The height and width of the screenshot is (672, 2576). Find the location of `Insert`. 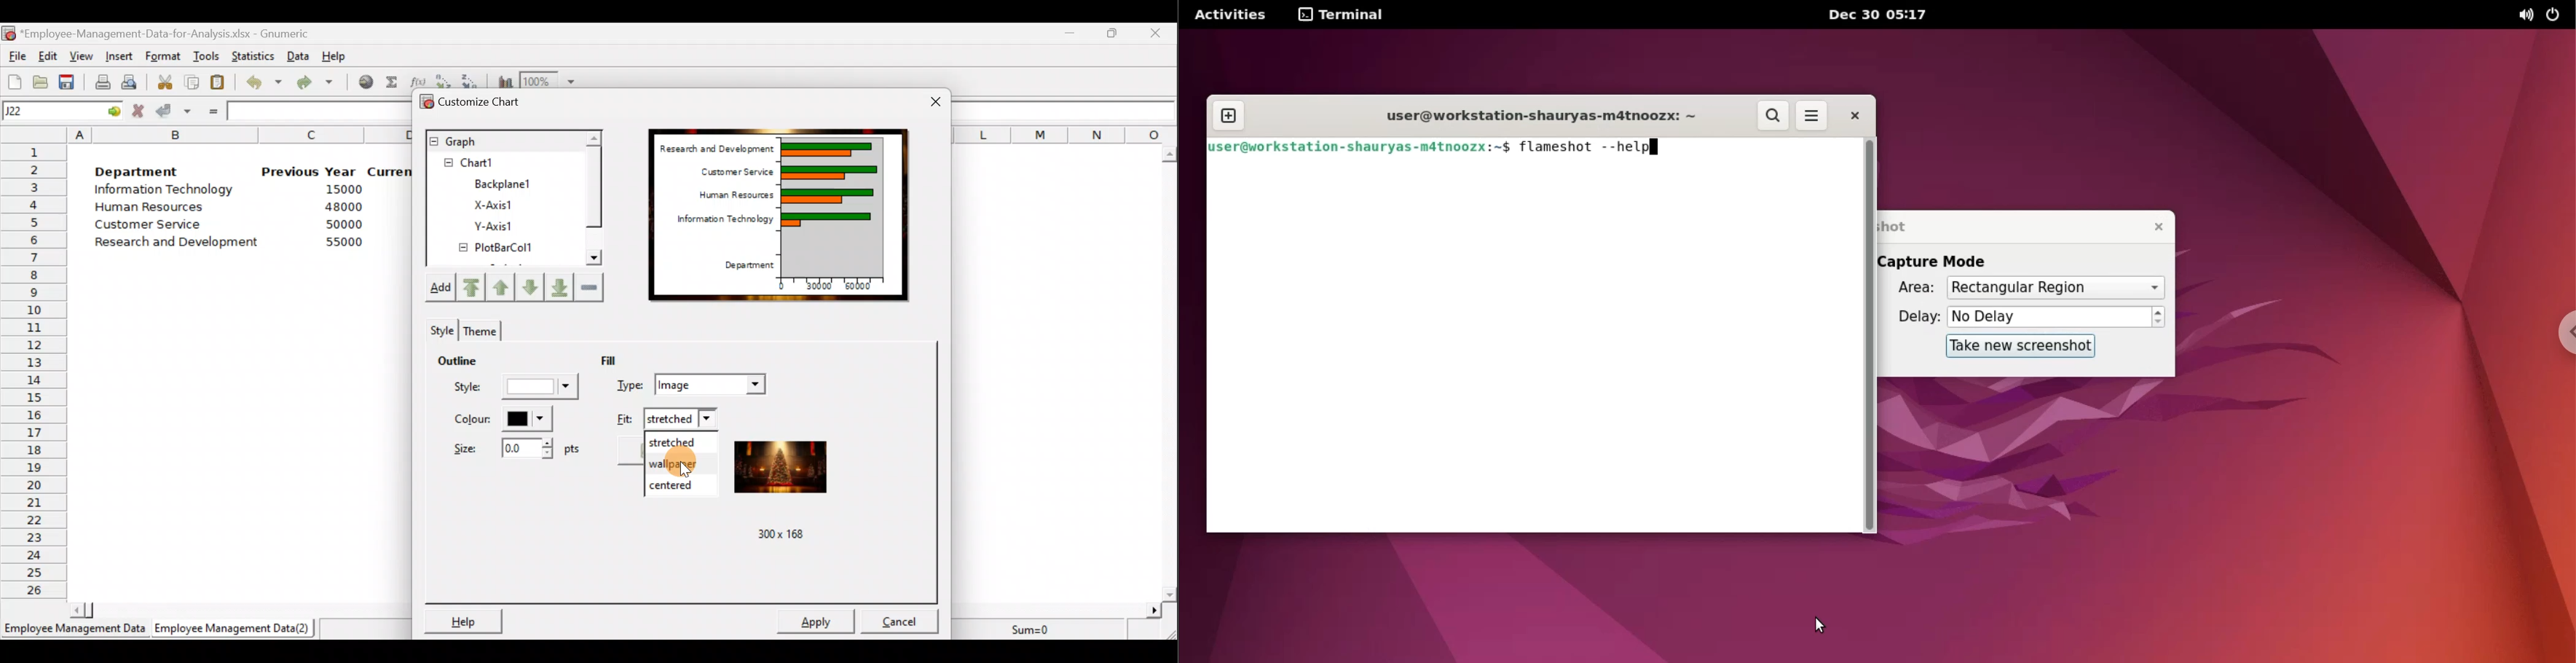

Insert is located at coordinates (122, 55).